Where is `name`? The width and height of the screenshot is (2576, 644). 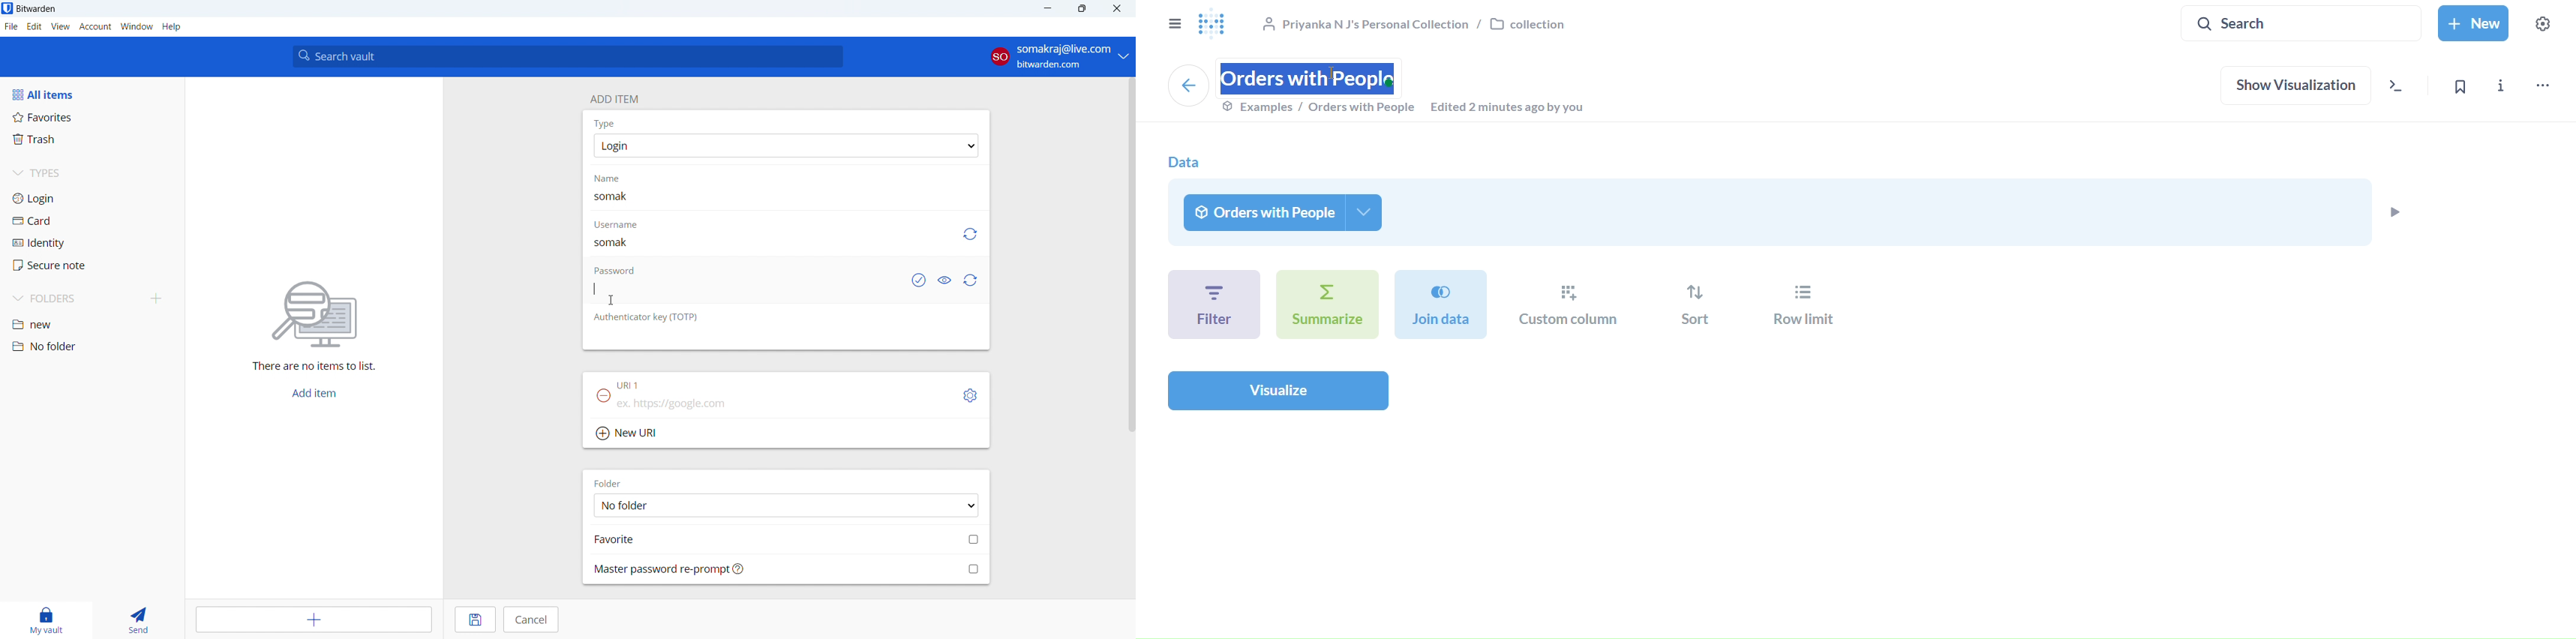
name is located at coordinates (615, 178).